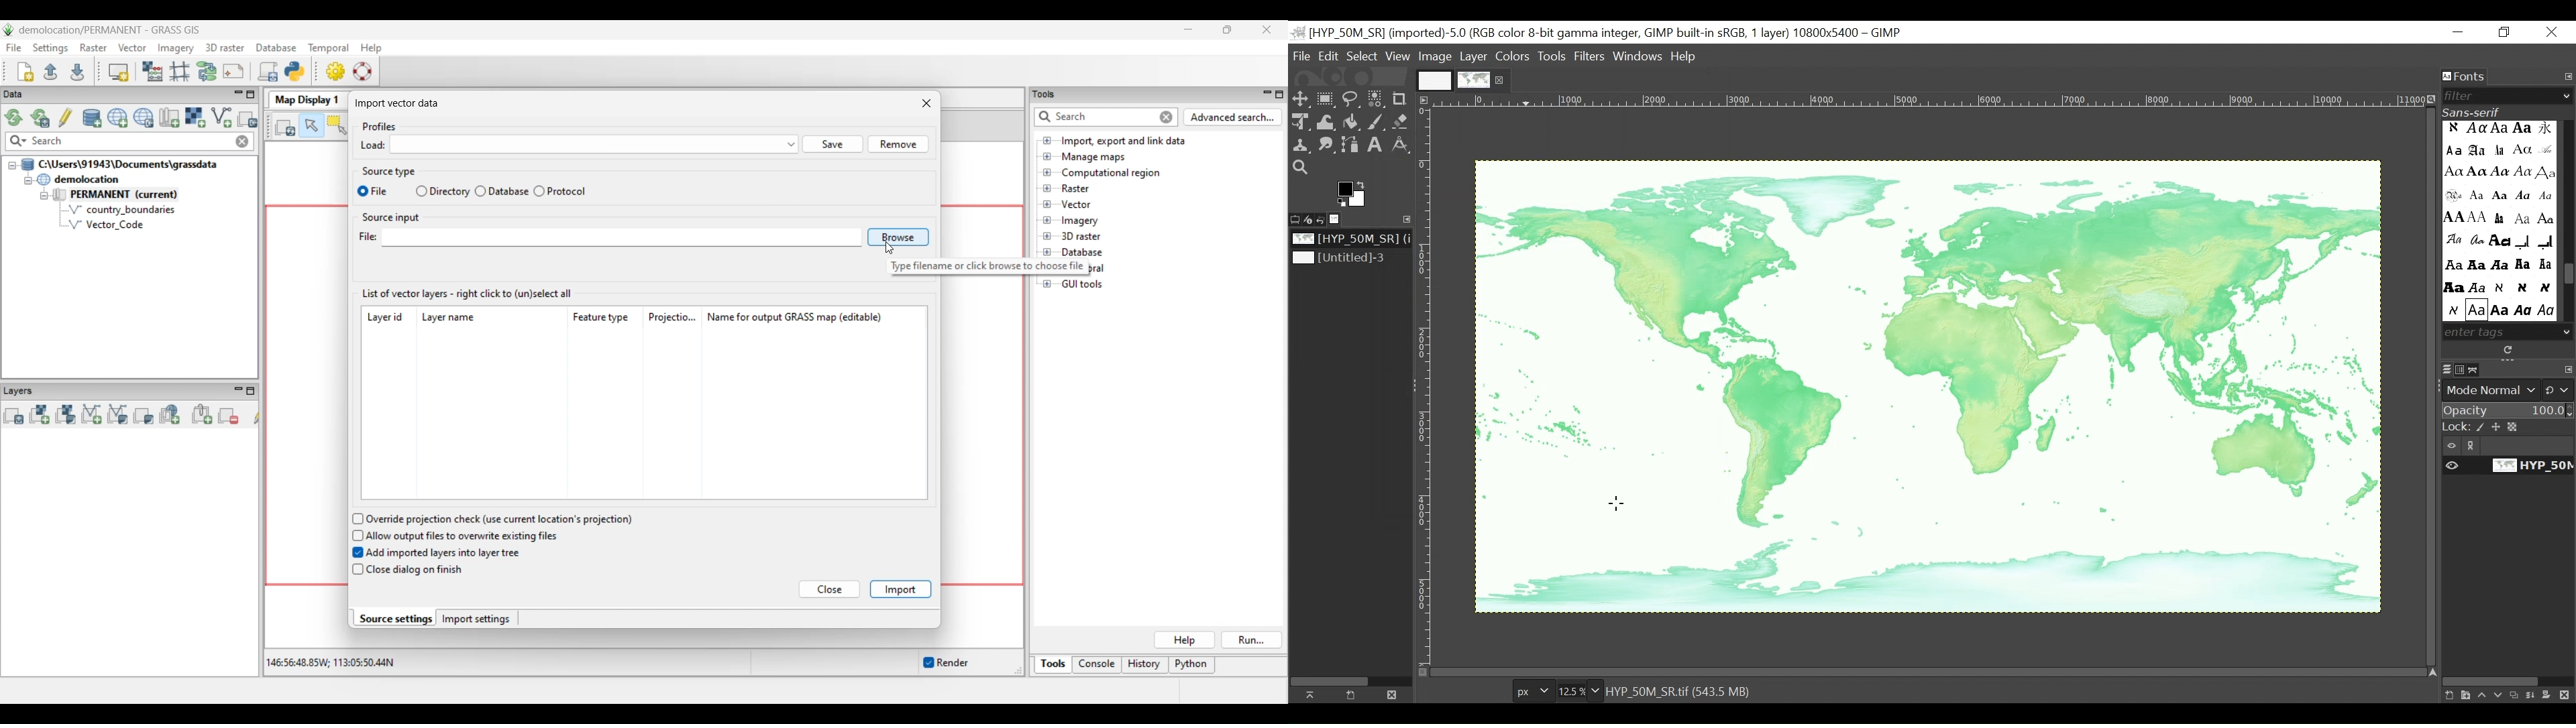  Describe the element at coordinates (2504, 33) in the screenshot. I see `Rsstore` at that location.